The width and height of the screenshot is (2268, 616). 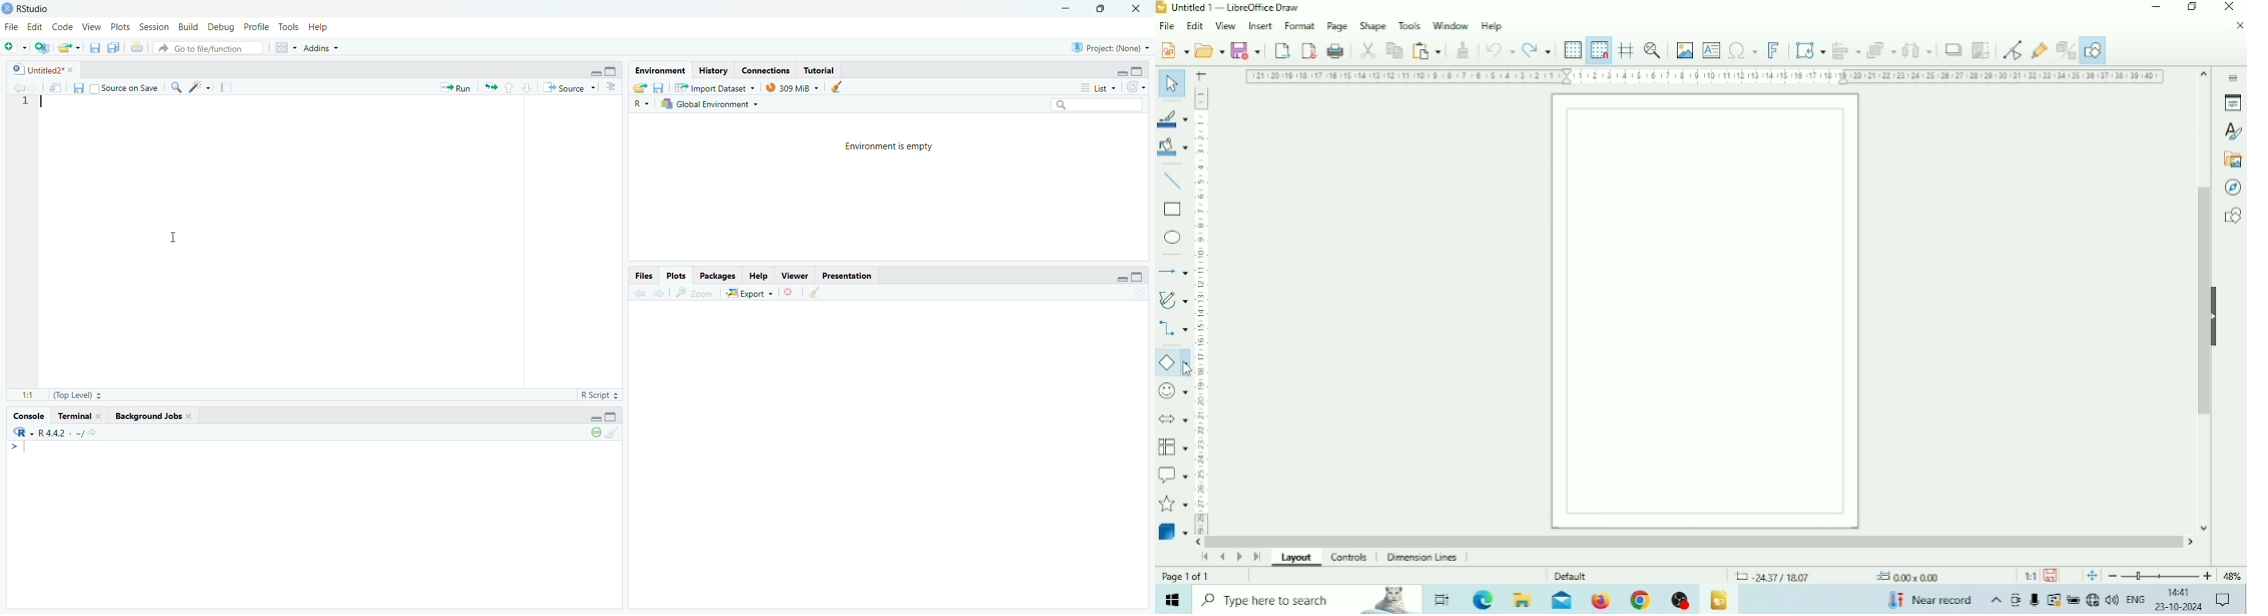 I want to click on maximise, so click(x=1143, y=70).